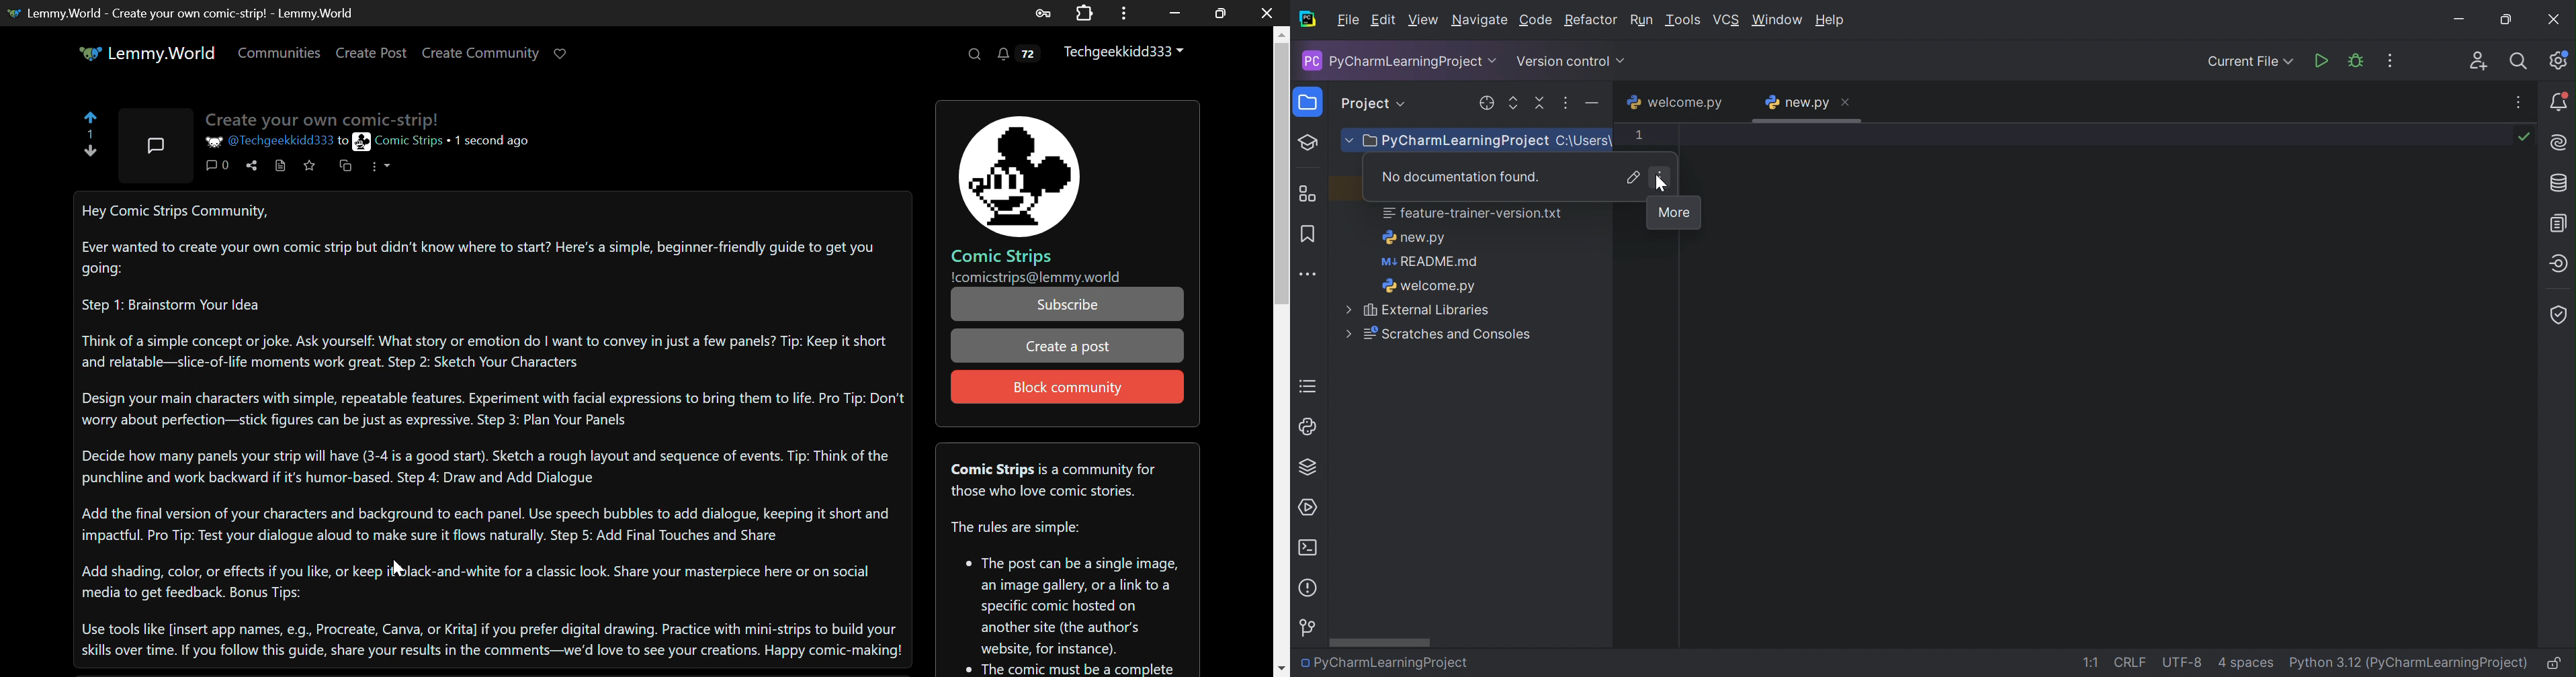  I want to click on No problems found, so click(2526, 137).